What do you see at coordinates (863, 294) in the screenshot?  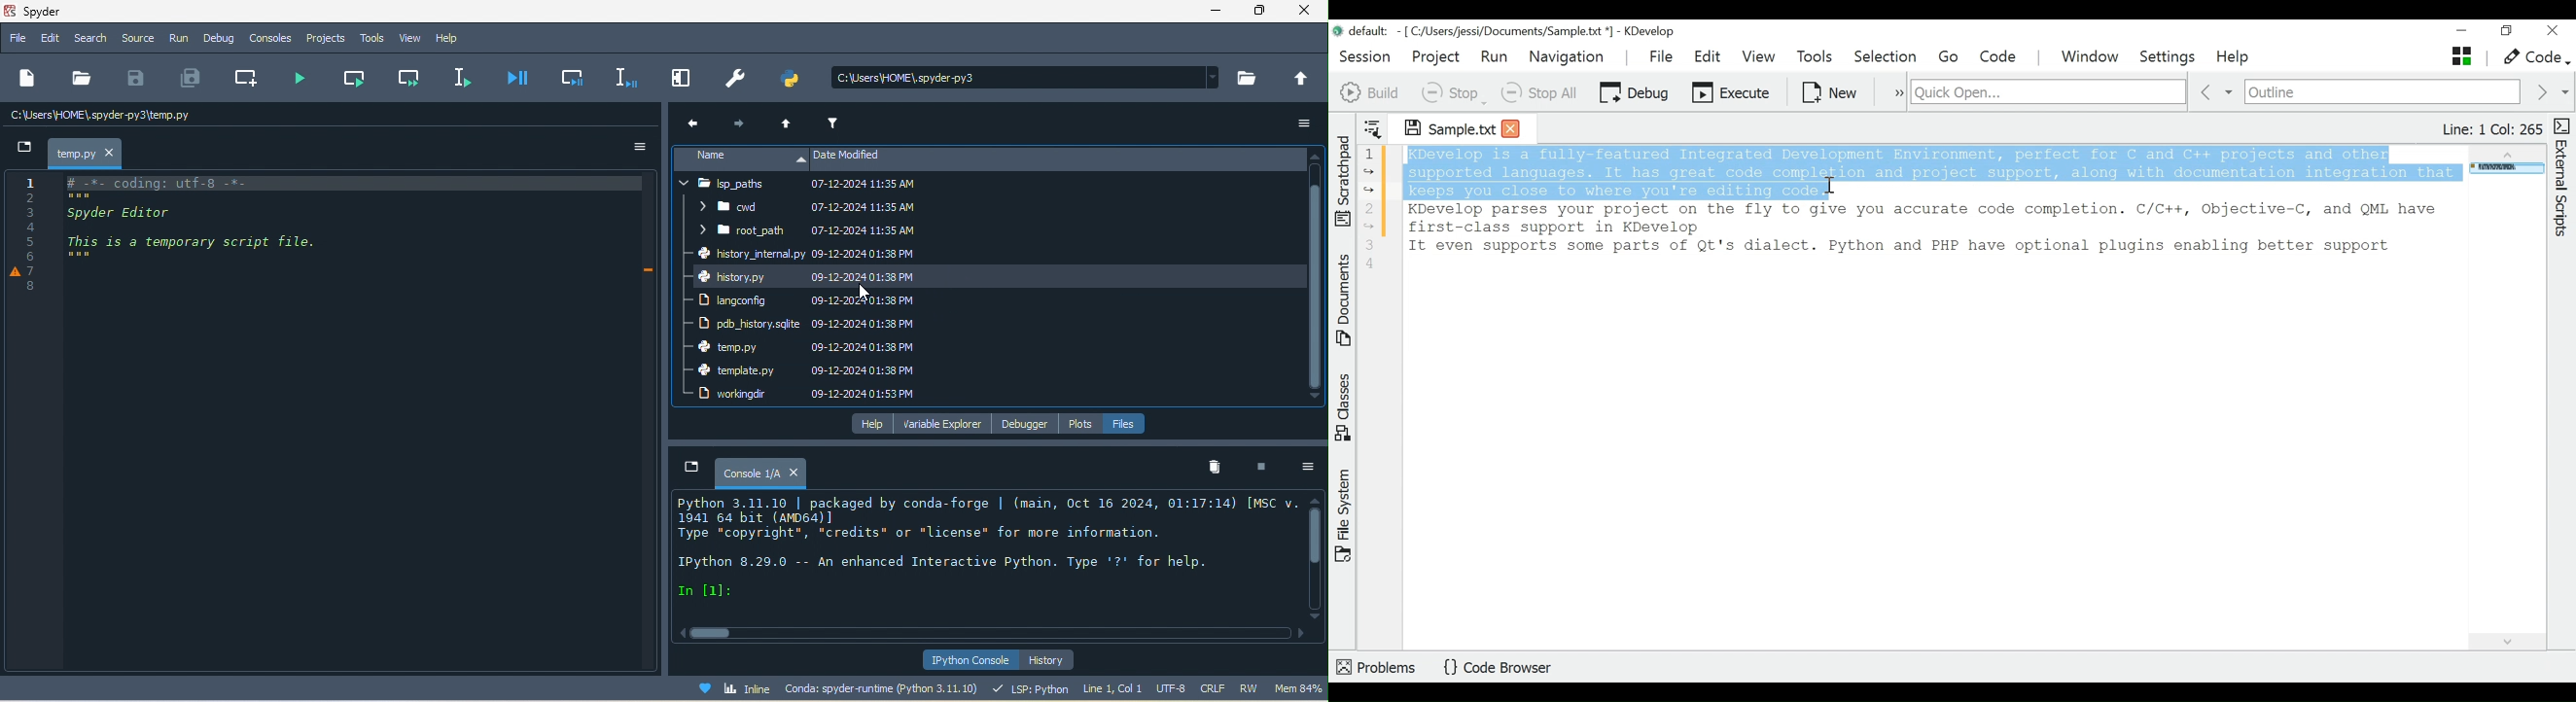 I see `cursor movement` at bounding box center [863, 294].